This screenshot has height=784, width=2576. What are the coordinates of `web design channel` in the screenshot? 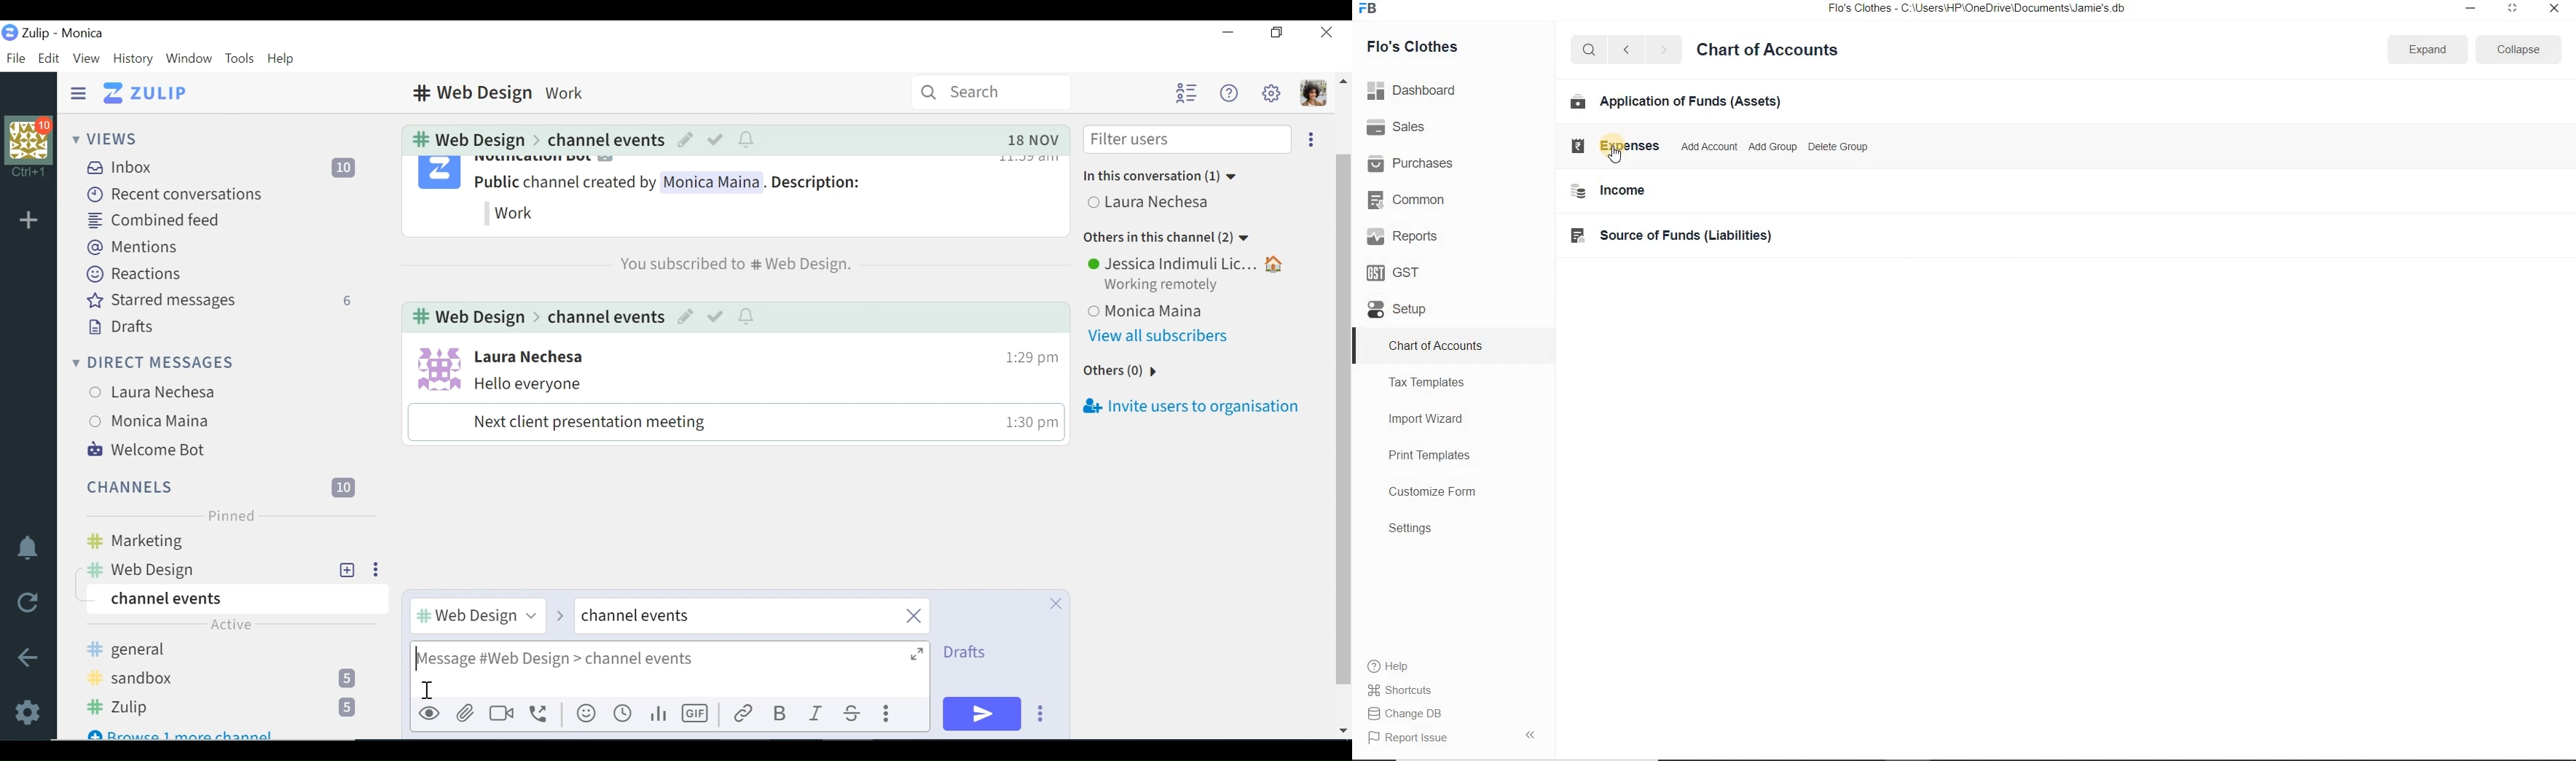 It's located at (466, 318).